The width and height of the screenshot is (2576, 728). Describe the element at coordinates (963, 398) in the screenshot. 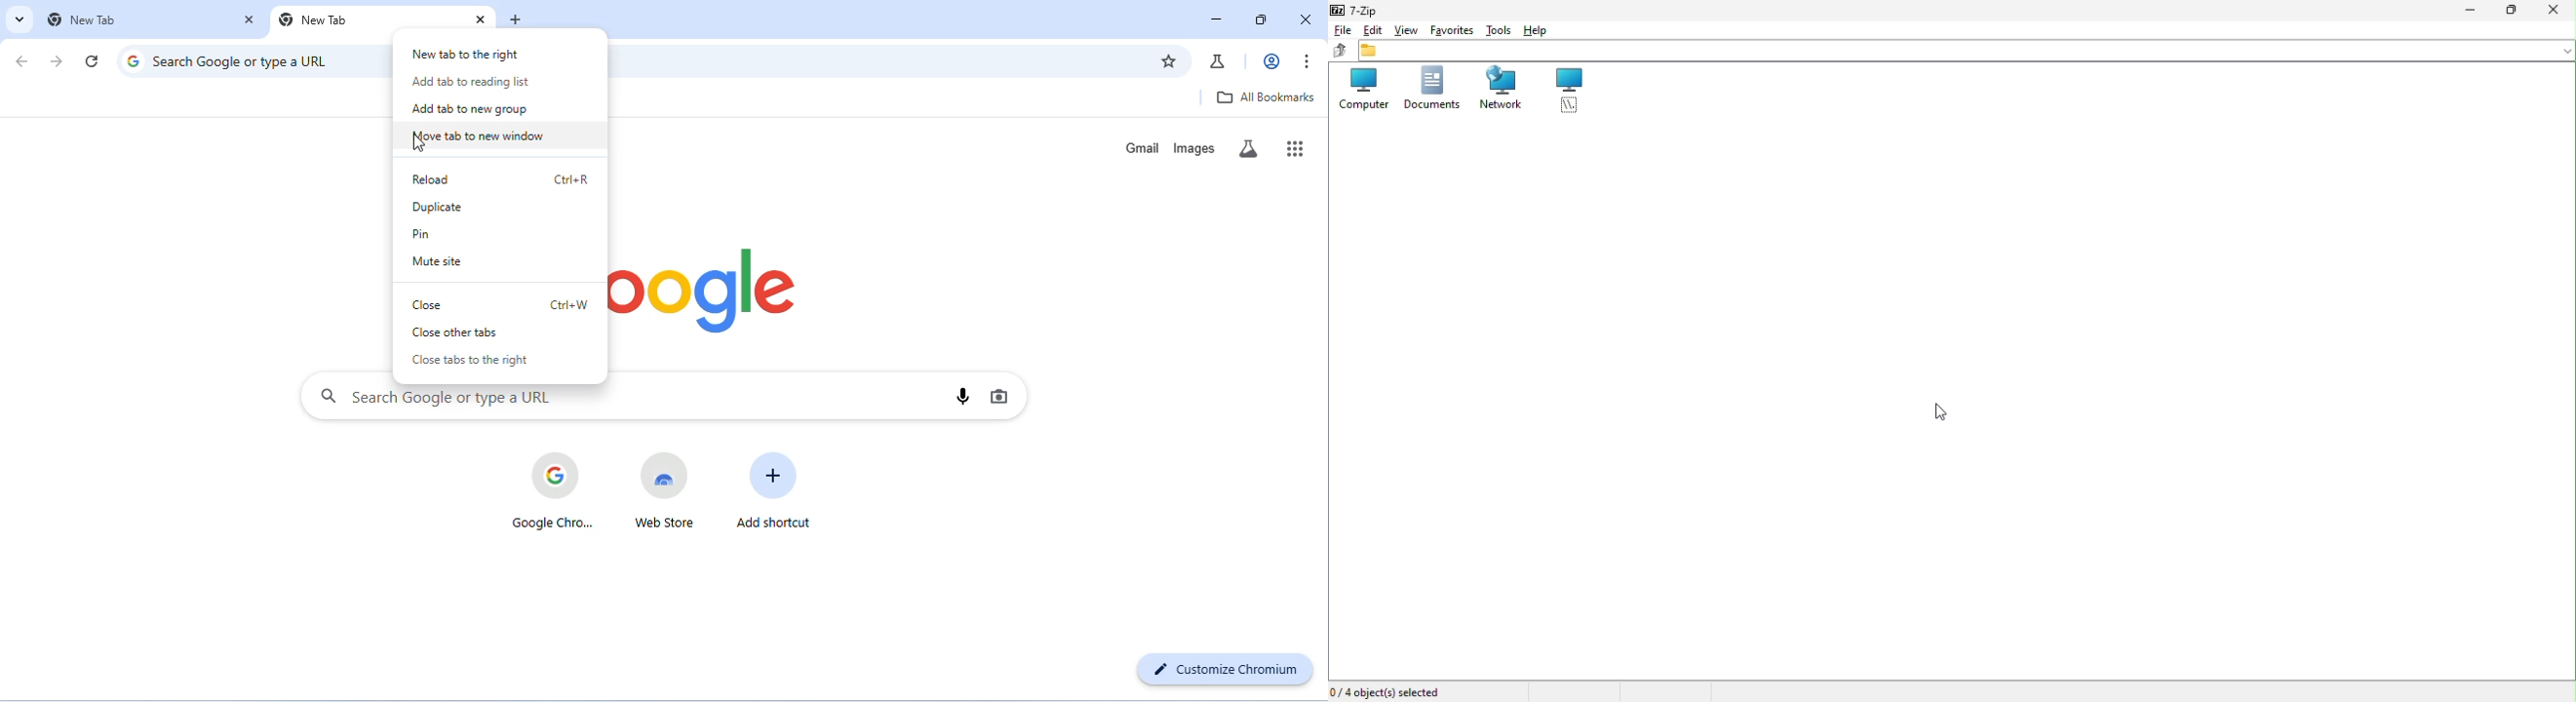

I see `voice search` at that location.